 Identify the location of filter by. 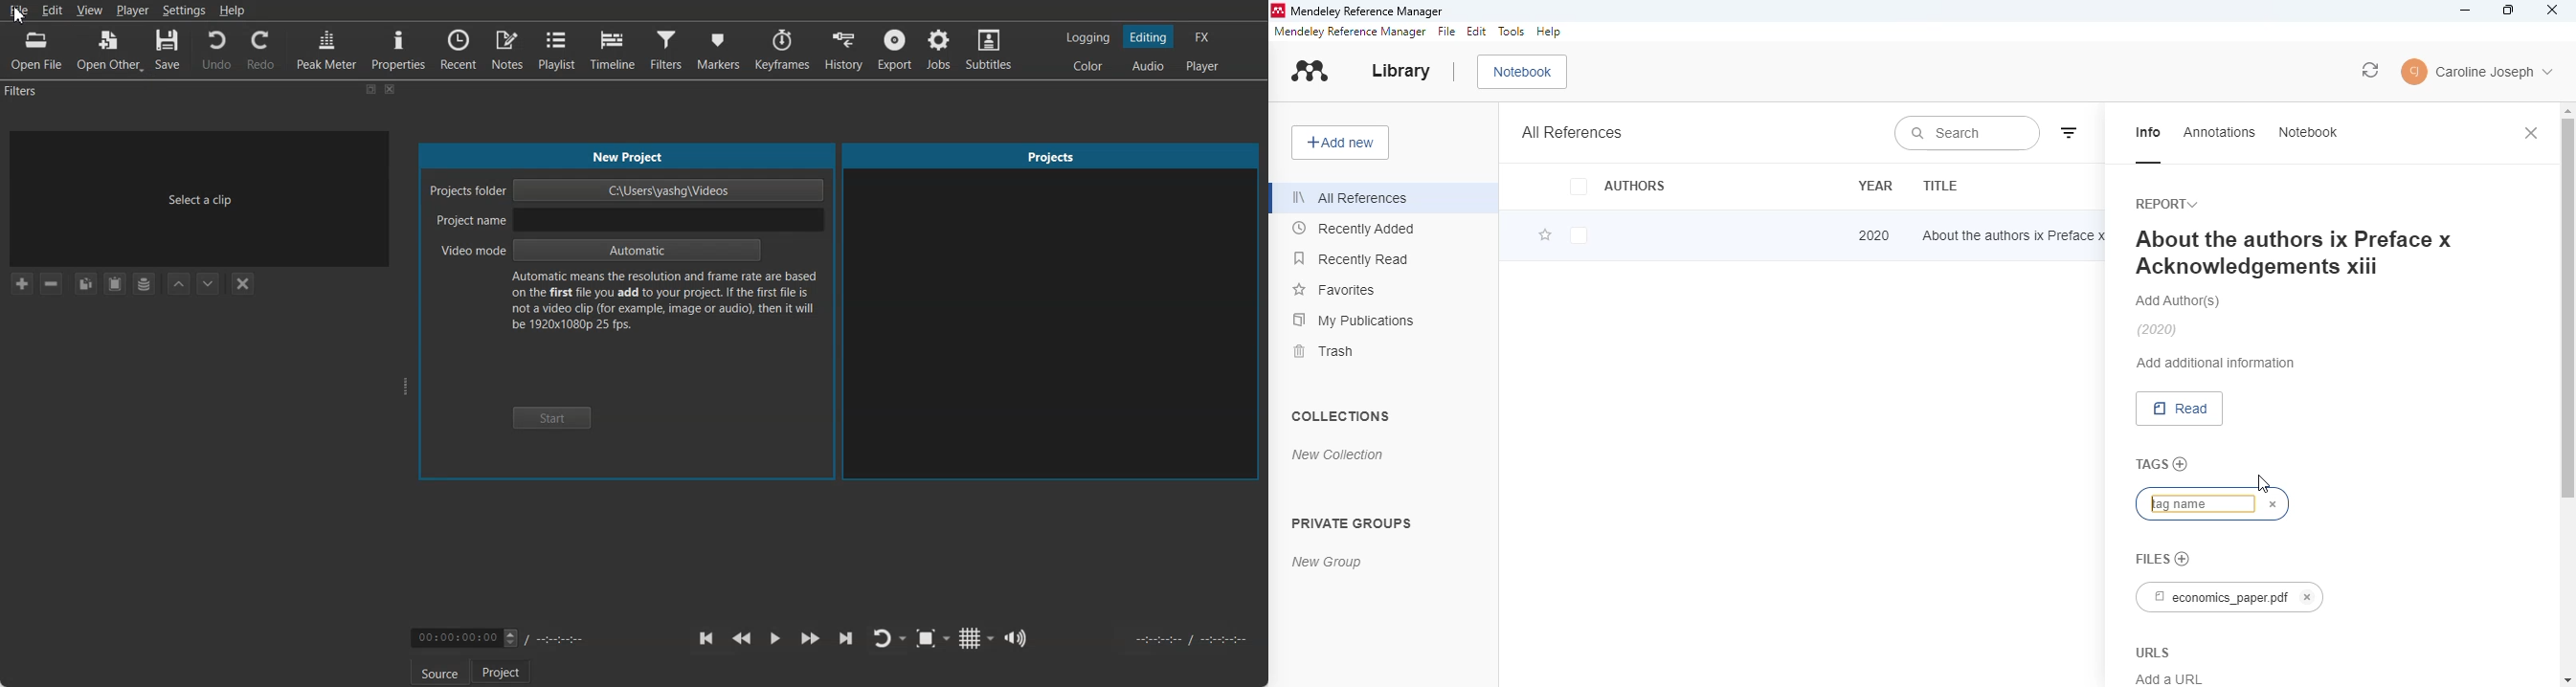
(2072, 130).